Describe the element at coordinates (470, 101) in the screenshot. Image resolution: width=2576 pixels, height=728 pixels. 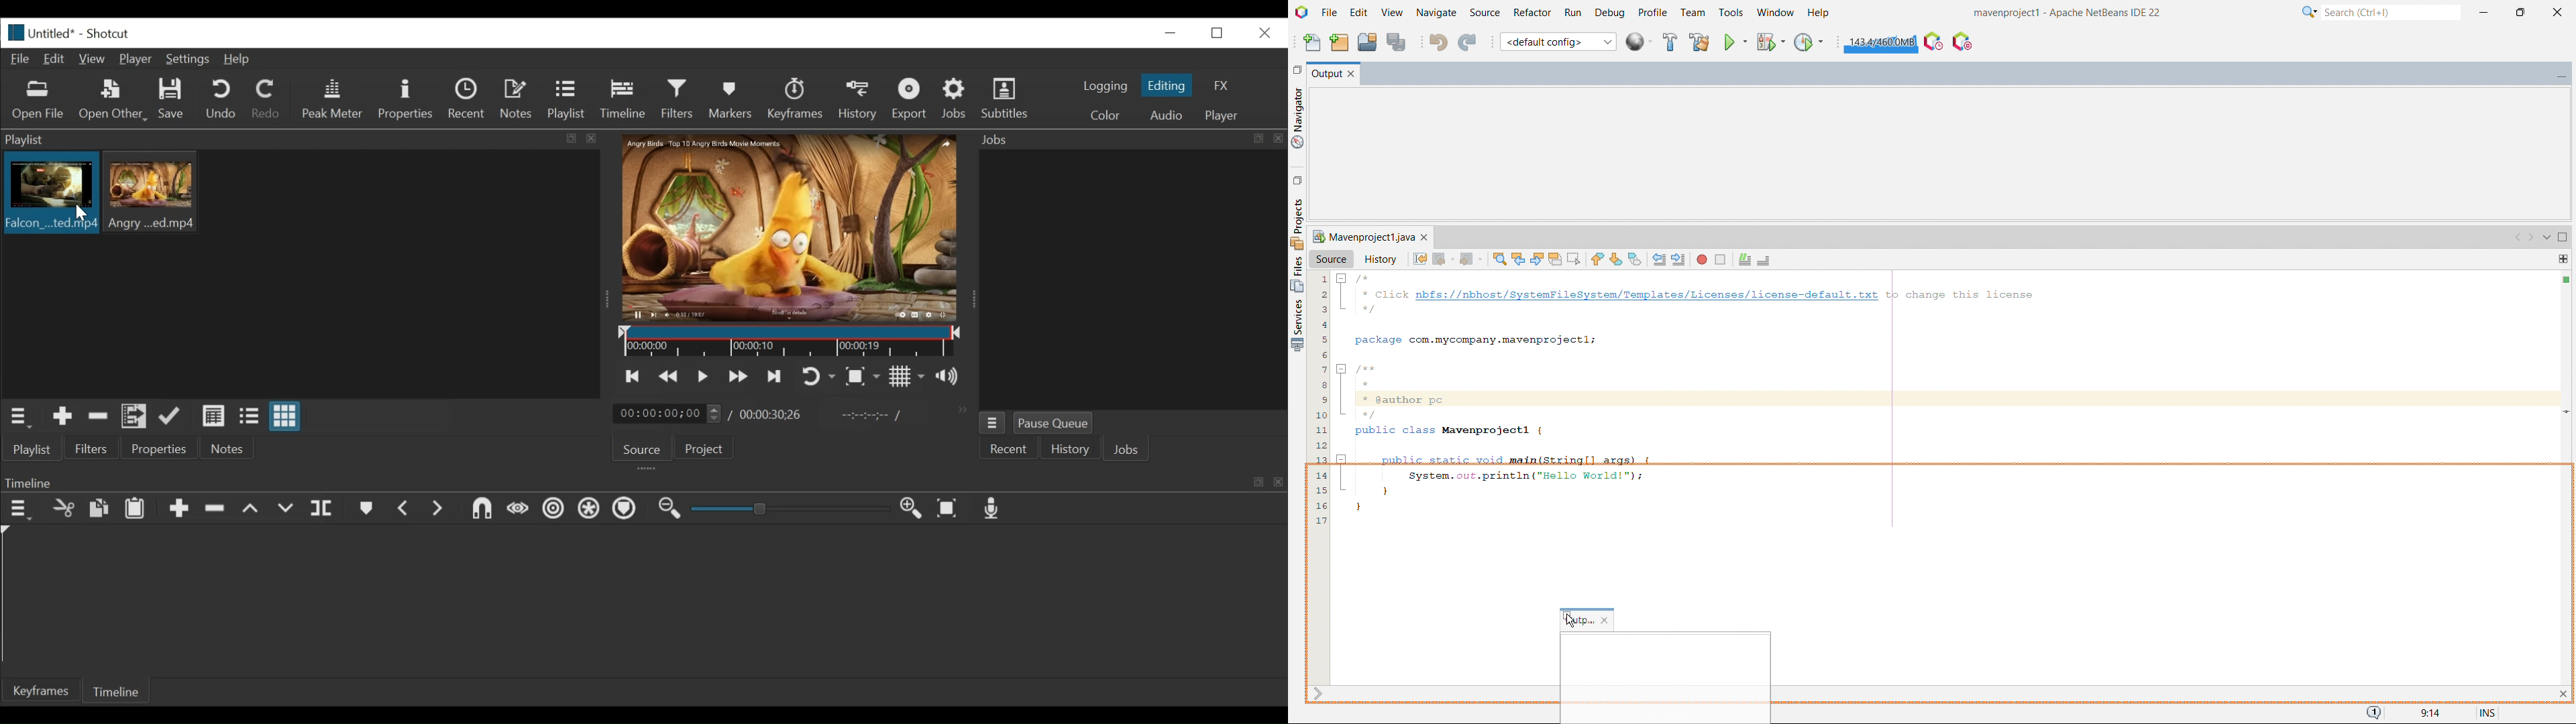
I see `Recent` at that location.